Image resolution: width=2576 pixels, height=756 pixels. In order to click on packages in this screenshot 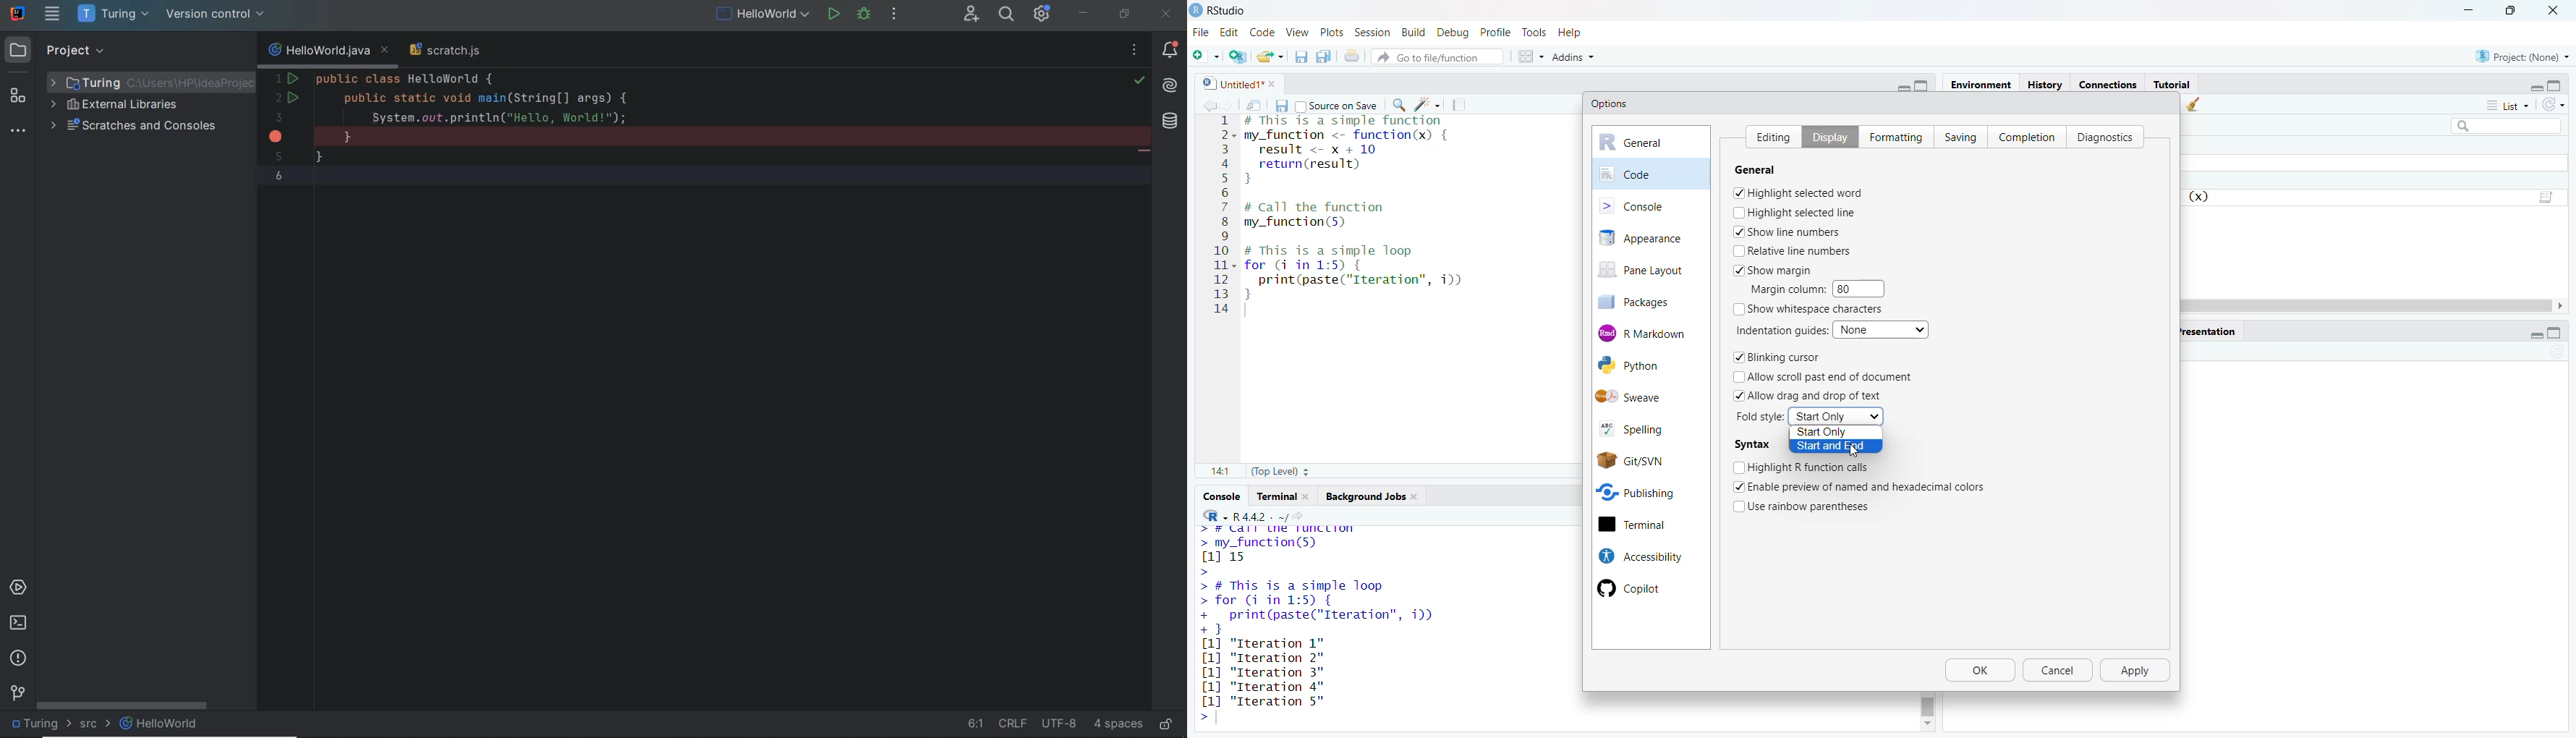, I will do `click(1644, 302)`.